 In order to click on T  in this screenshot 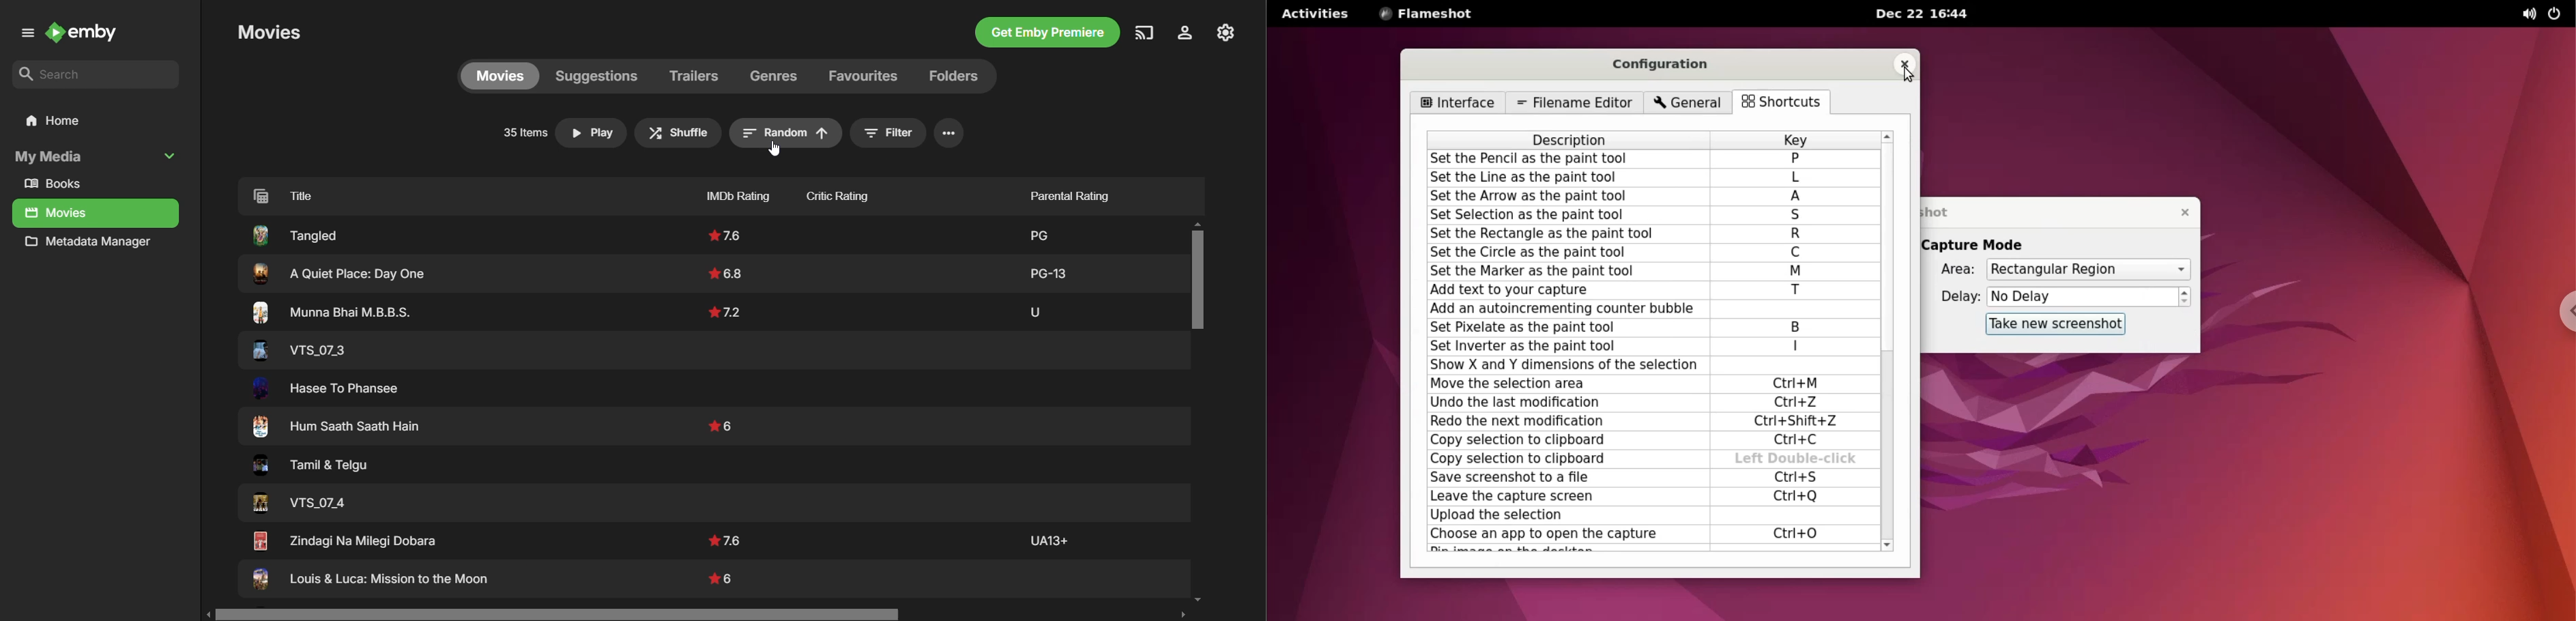, I will do `click(1797, 291)`.